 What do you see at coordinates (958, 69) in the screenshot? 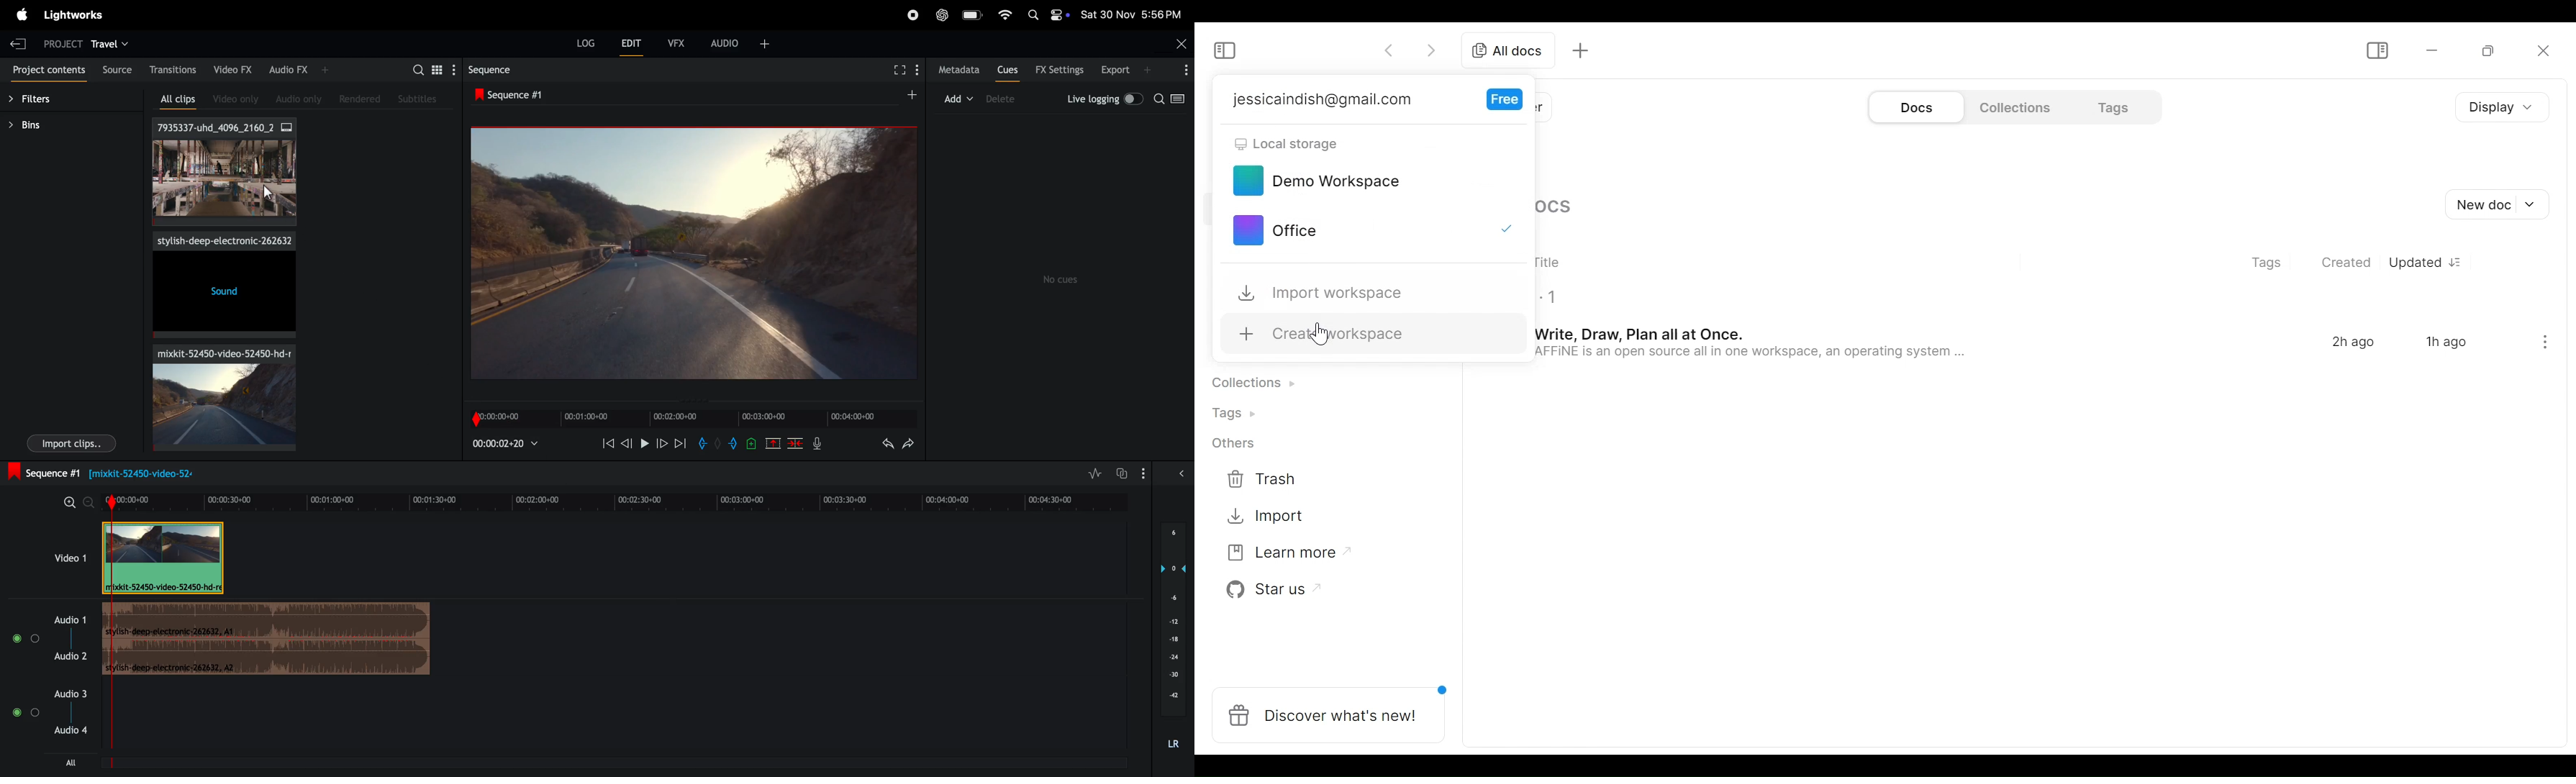
I see `metadata` at bounding box center [958, 69].